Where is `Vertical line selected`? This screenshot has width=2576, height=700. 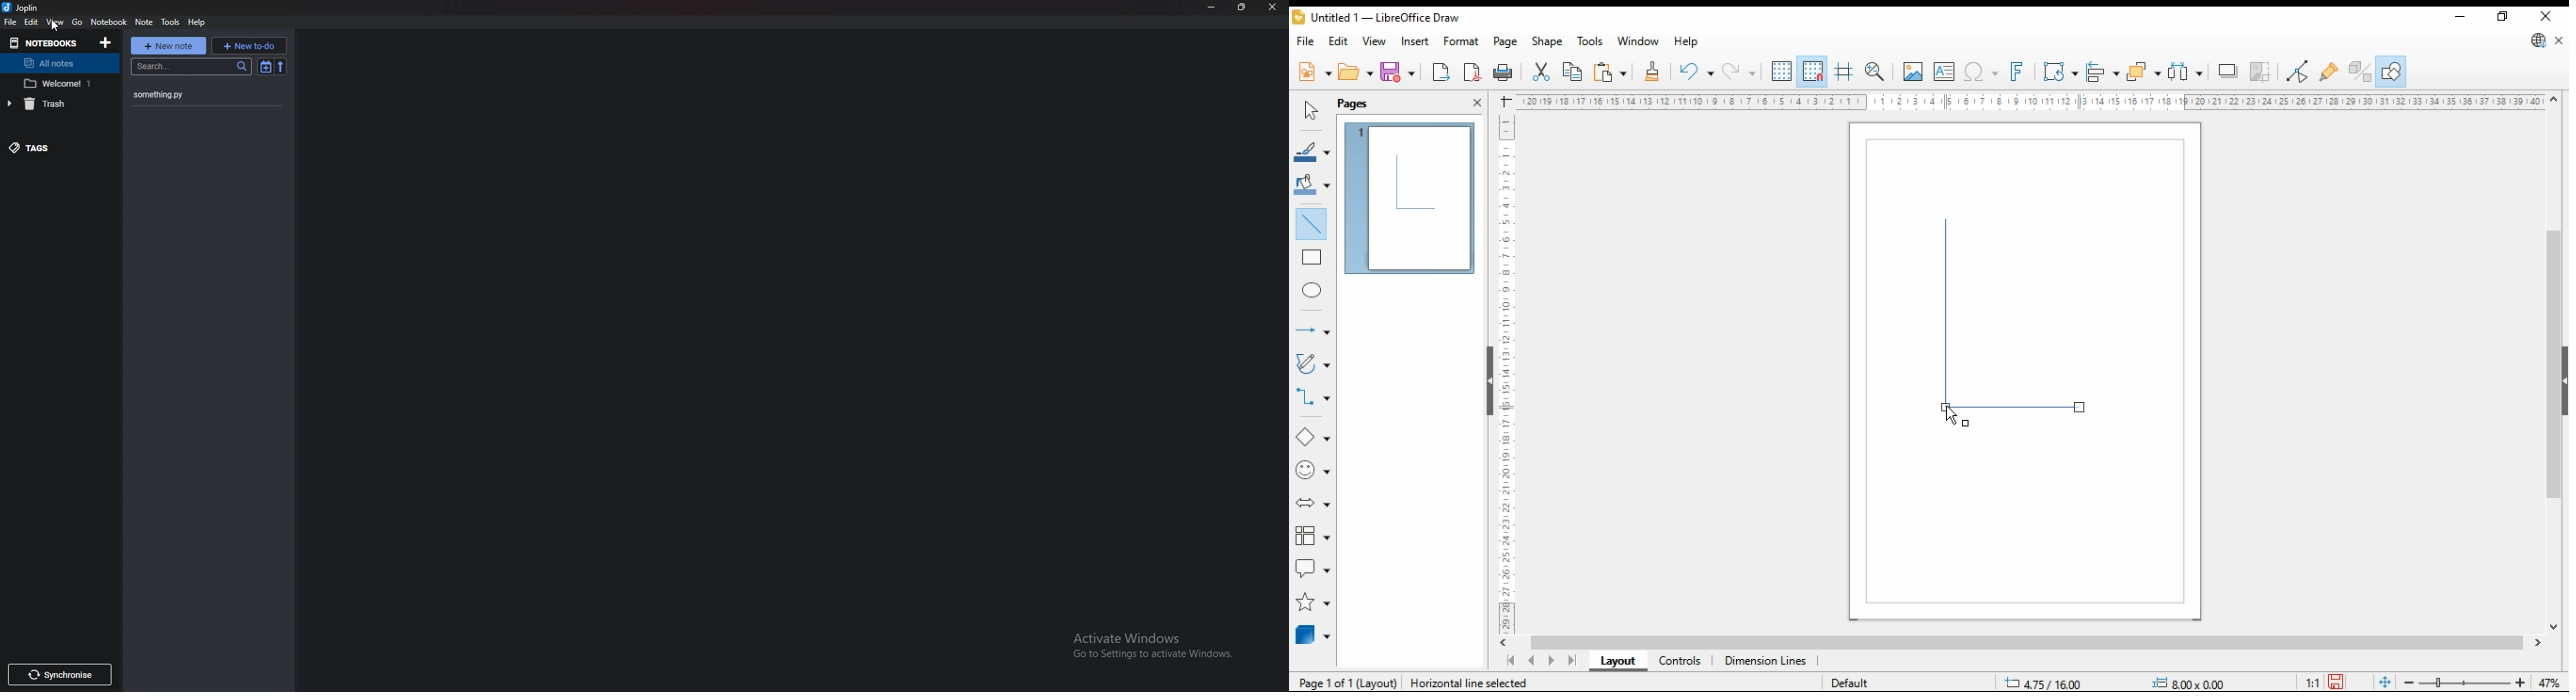
Vertical line selected is located at coordinates (1477, 681).